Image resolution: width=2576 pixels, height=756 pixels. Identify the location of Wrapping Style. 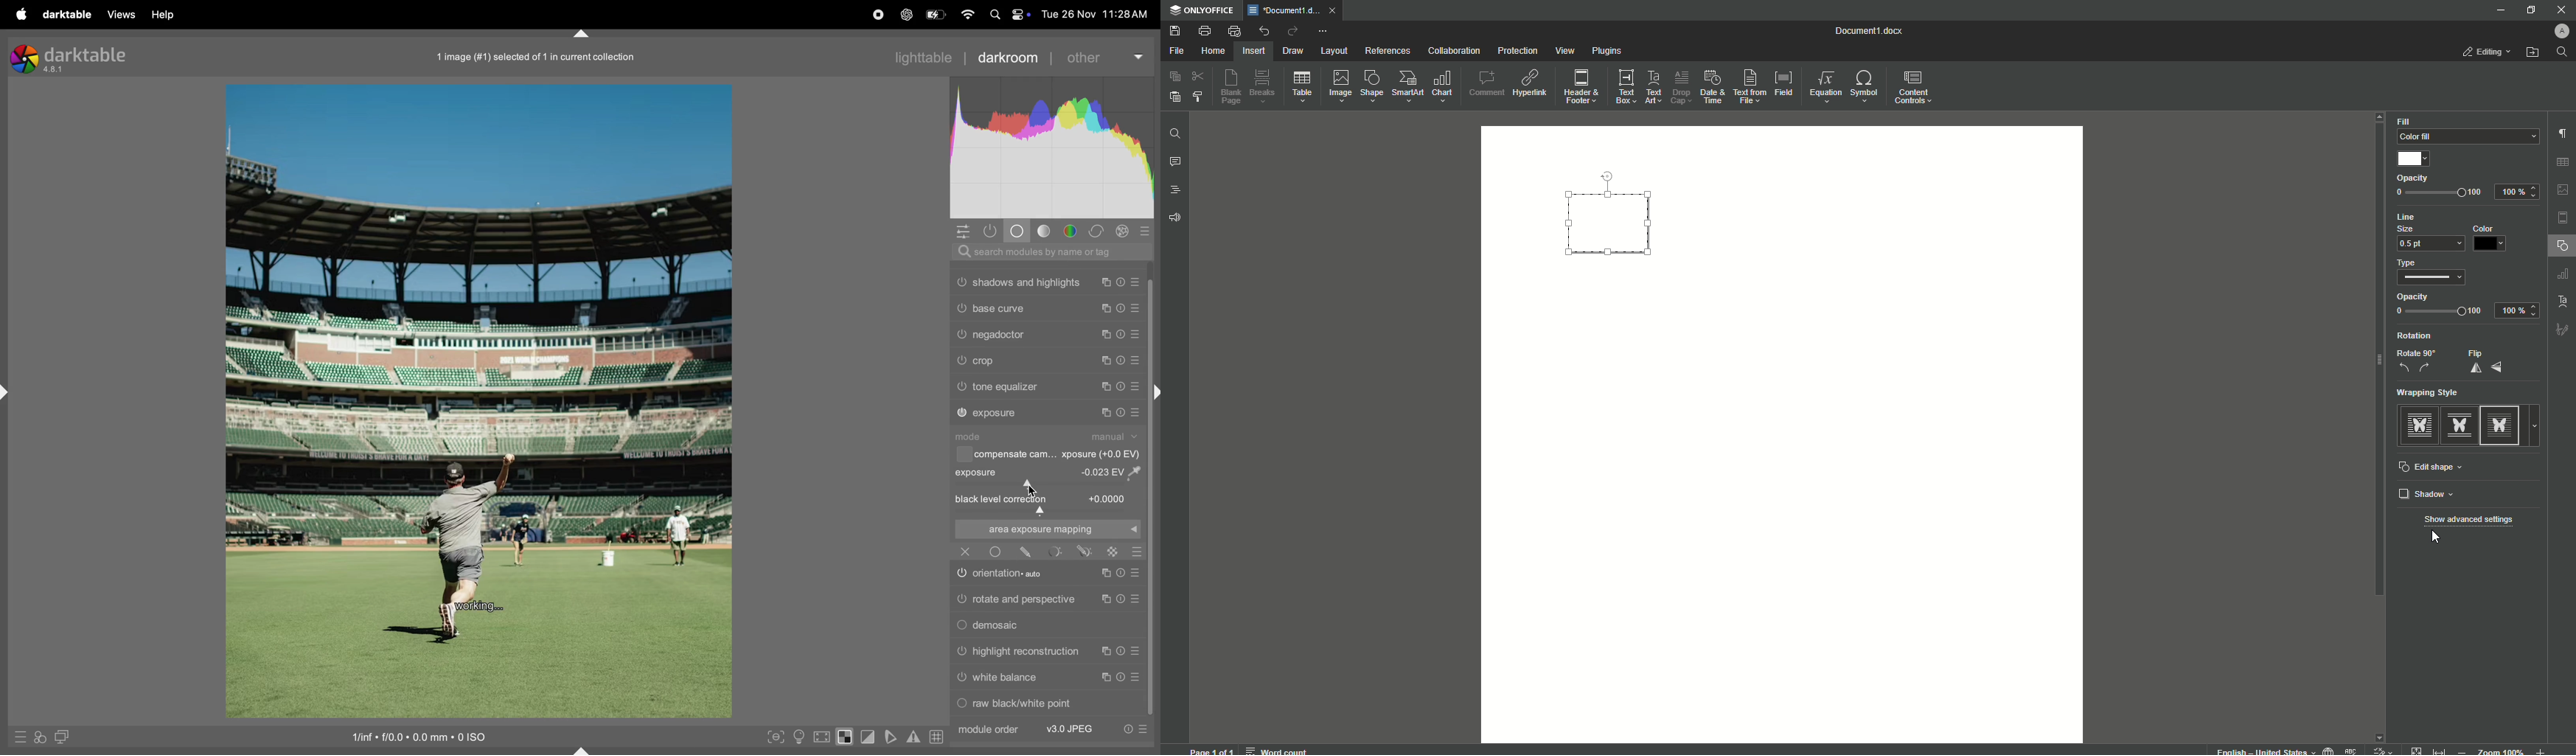
(2434, 393).